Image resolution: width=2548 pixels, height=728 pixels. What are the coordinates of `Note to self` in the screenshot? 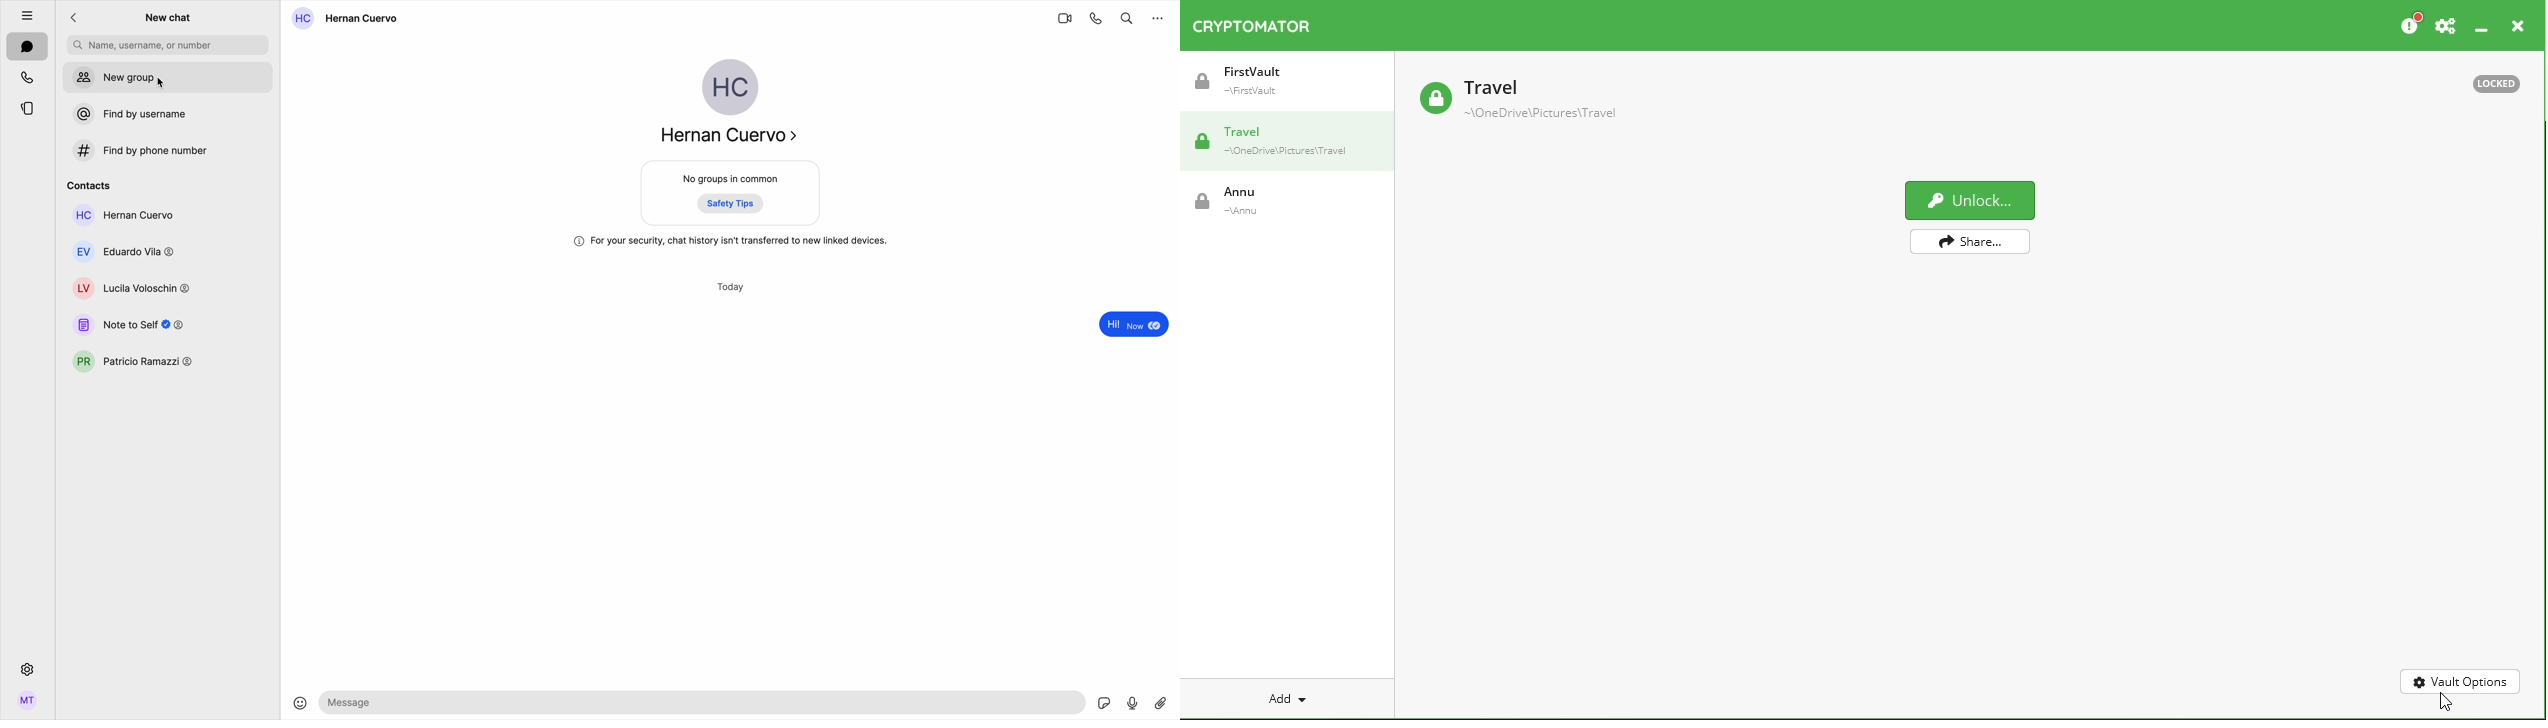 It's located at (129, 324).